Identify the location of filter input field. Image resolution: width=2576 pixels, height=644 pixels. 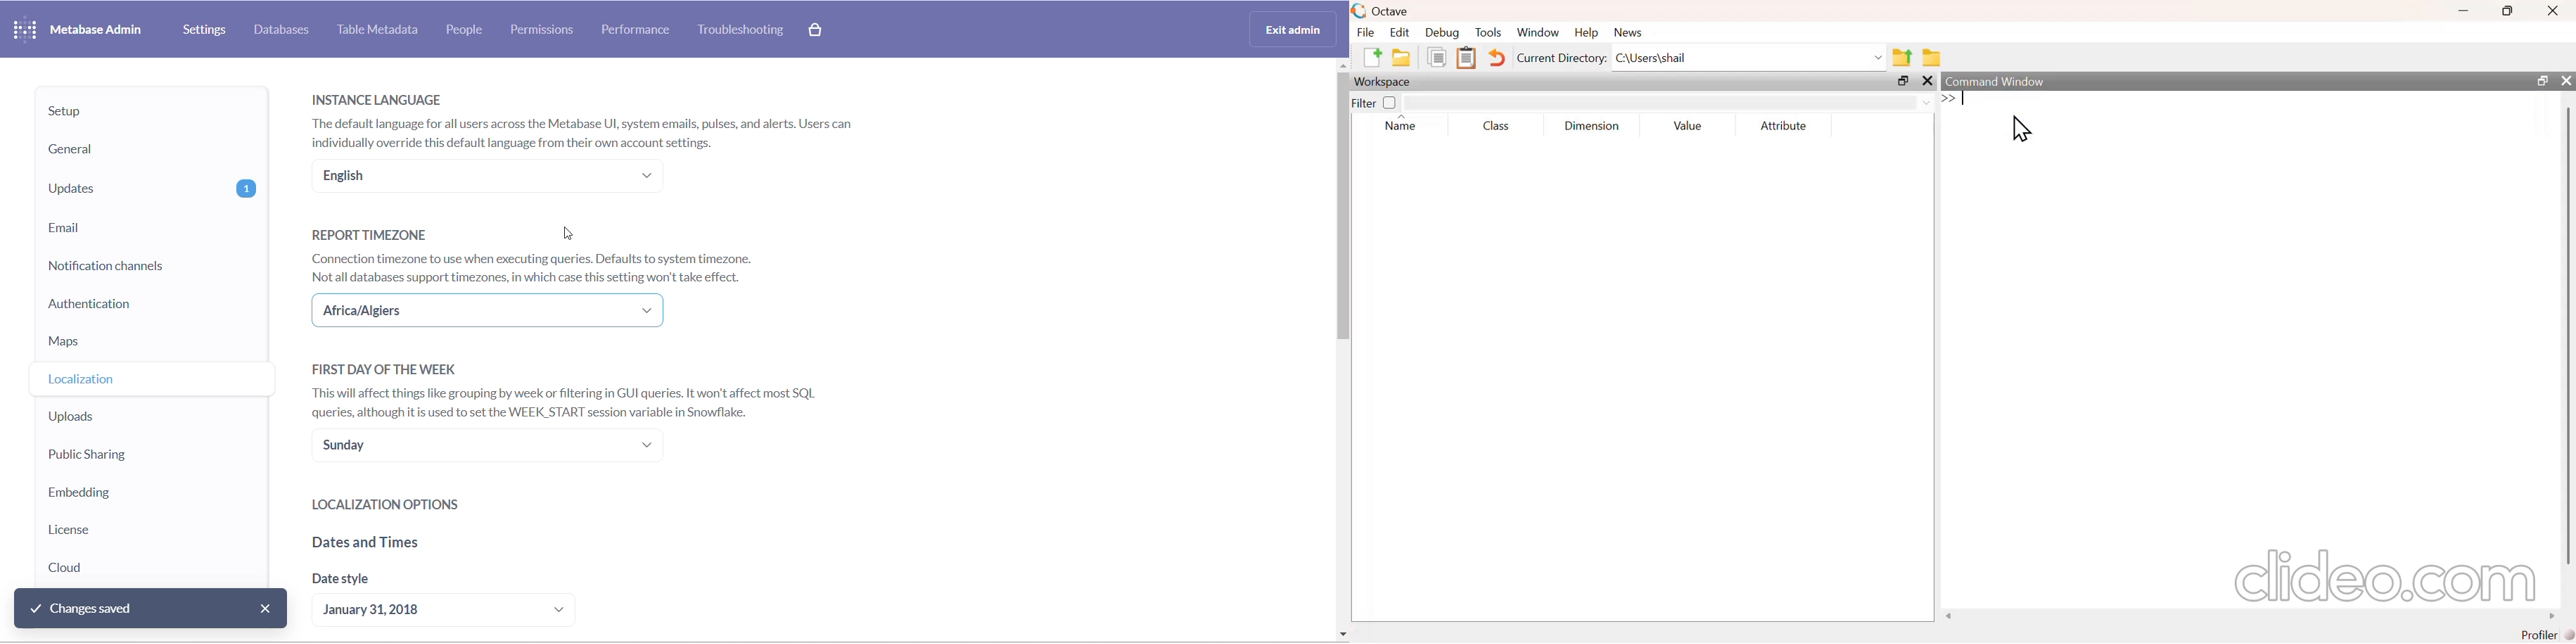
(1669, 102).